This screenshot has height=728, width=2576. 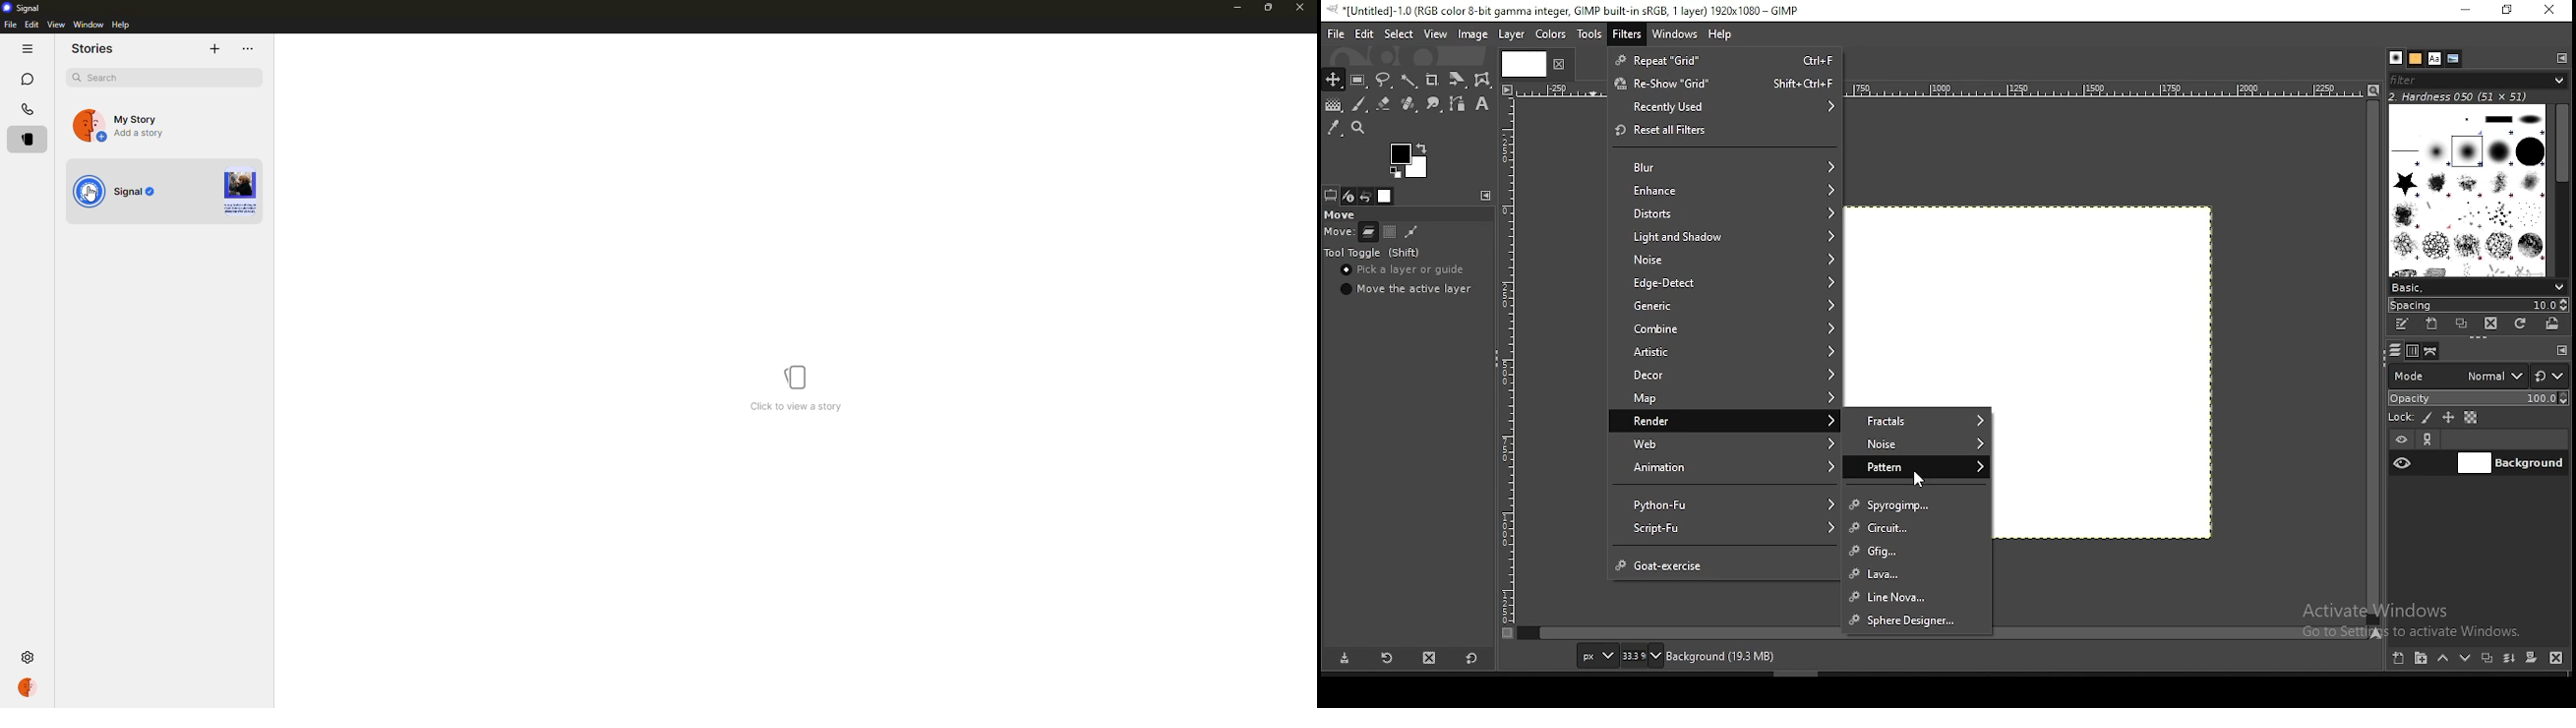 I want to click on search, so click(x=105, y=78).